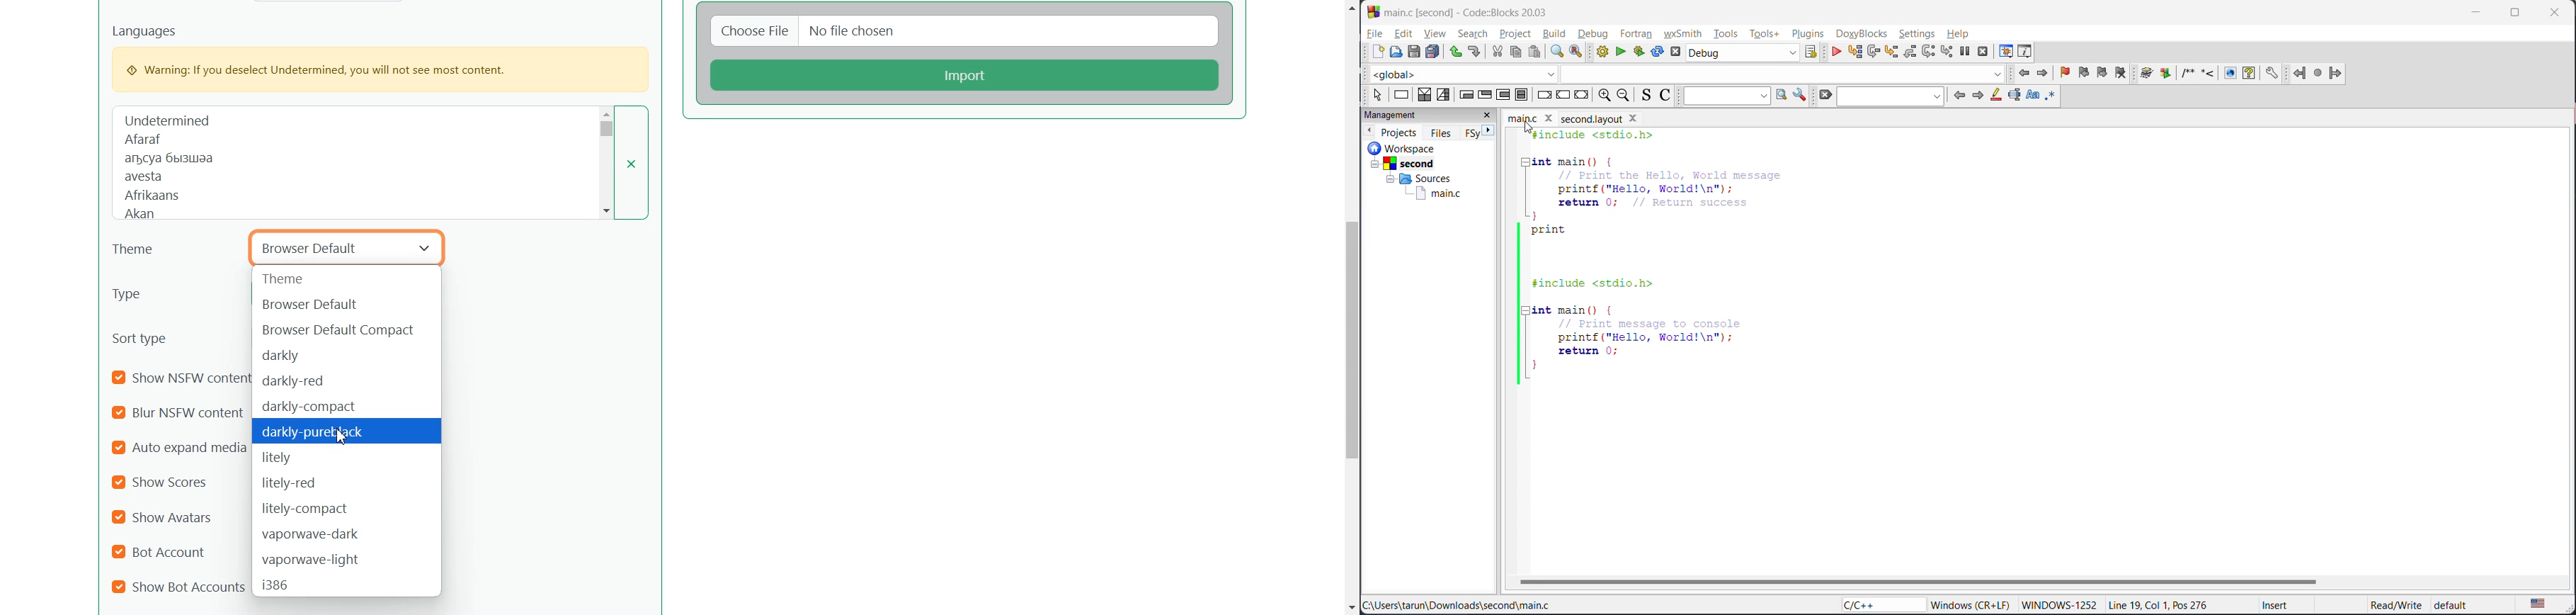 The width and height of the screenshot is (2576, 616). I want to click on projects, so click(1399, 131).